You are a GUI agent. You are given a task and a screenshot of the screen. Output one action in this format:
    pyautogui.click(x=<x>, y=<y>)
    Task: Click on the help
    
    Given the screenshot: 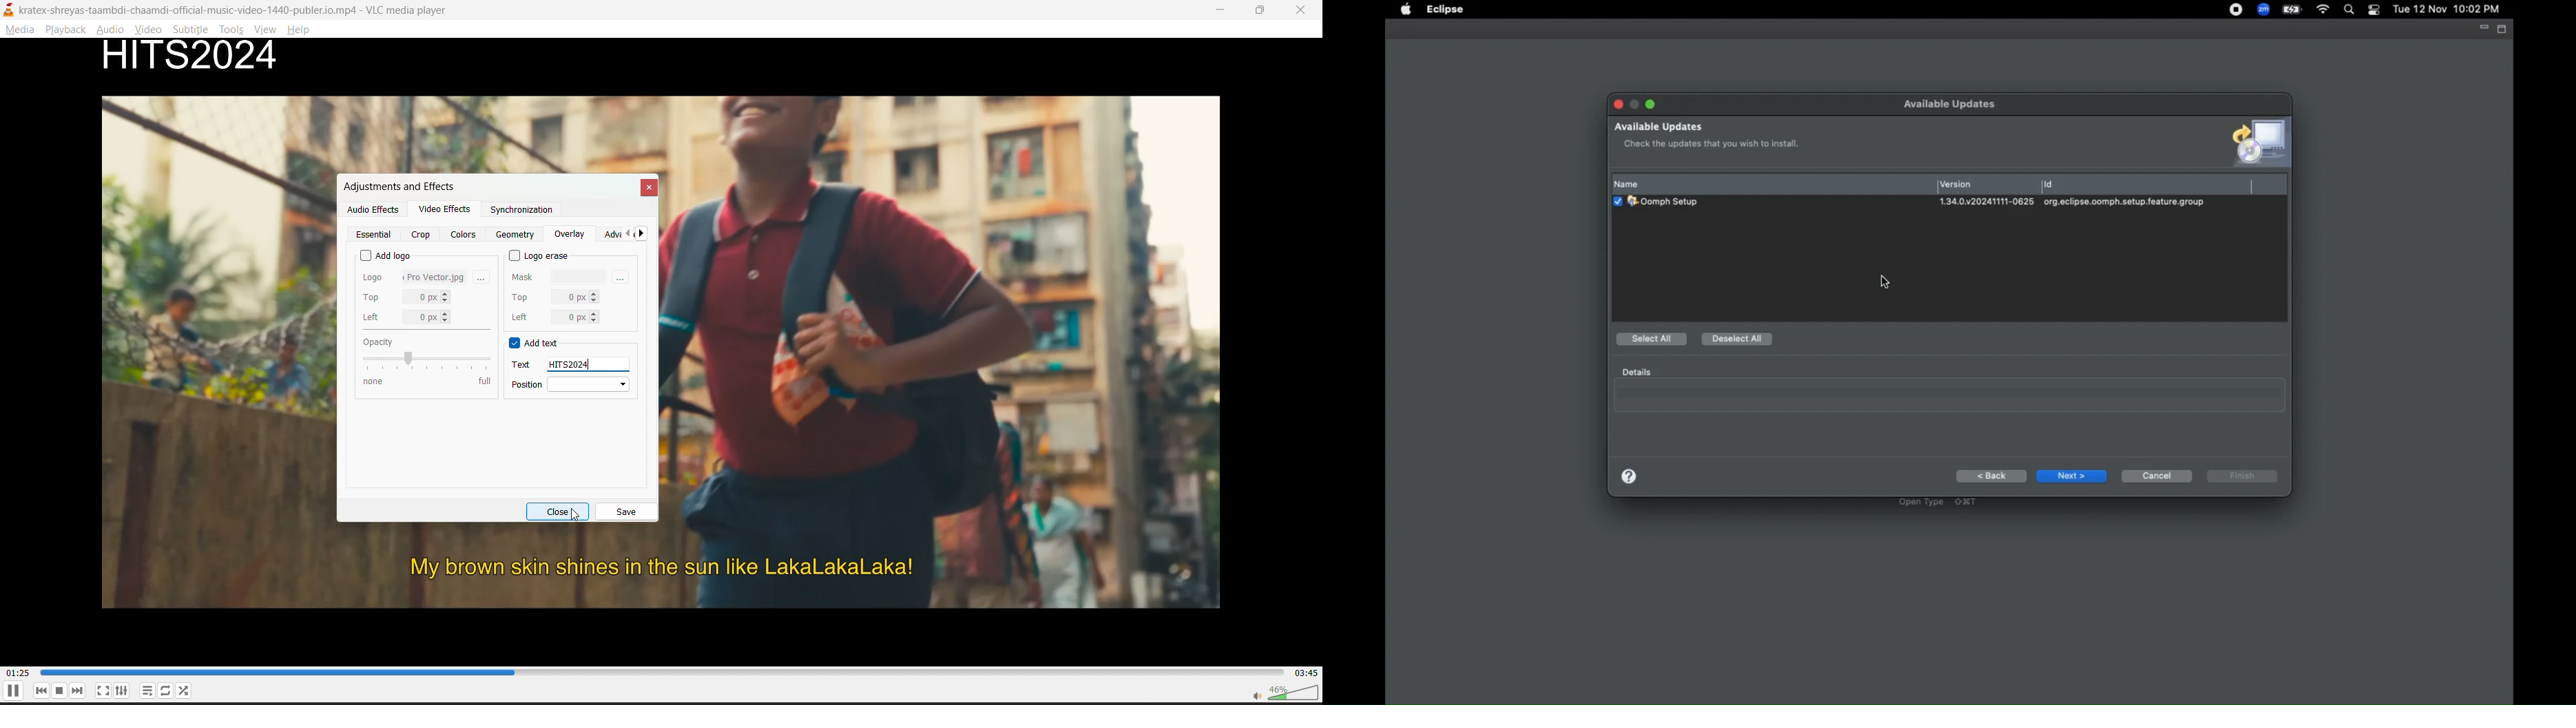 What is the action you would take?
    pyautogui.click(x=302, y=30)
    